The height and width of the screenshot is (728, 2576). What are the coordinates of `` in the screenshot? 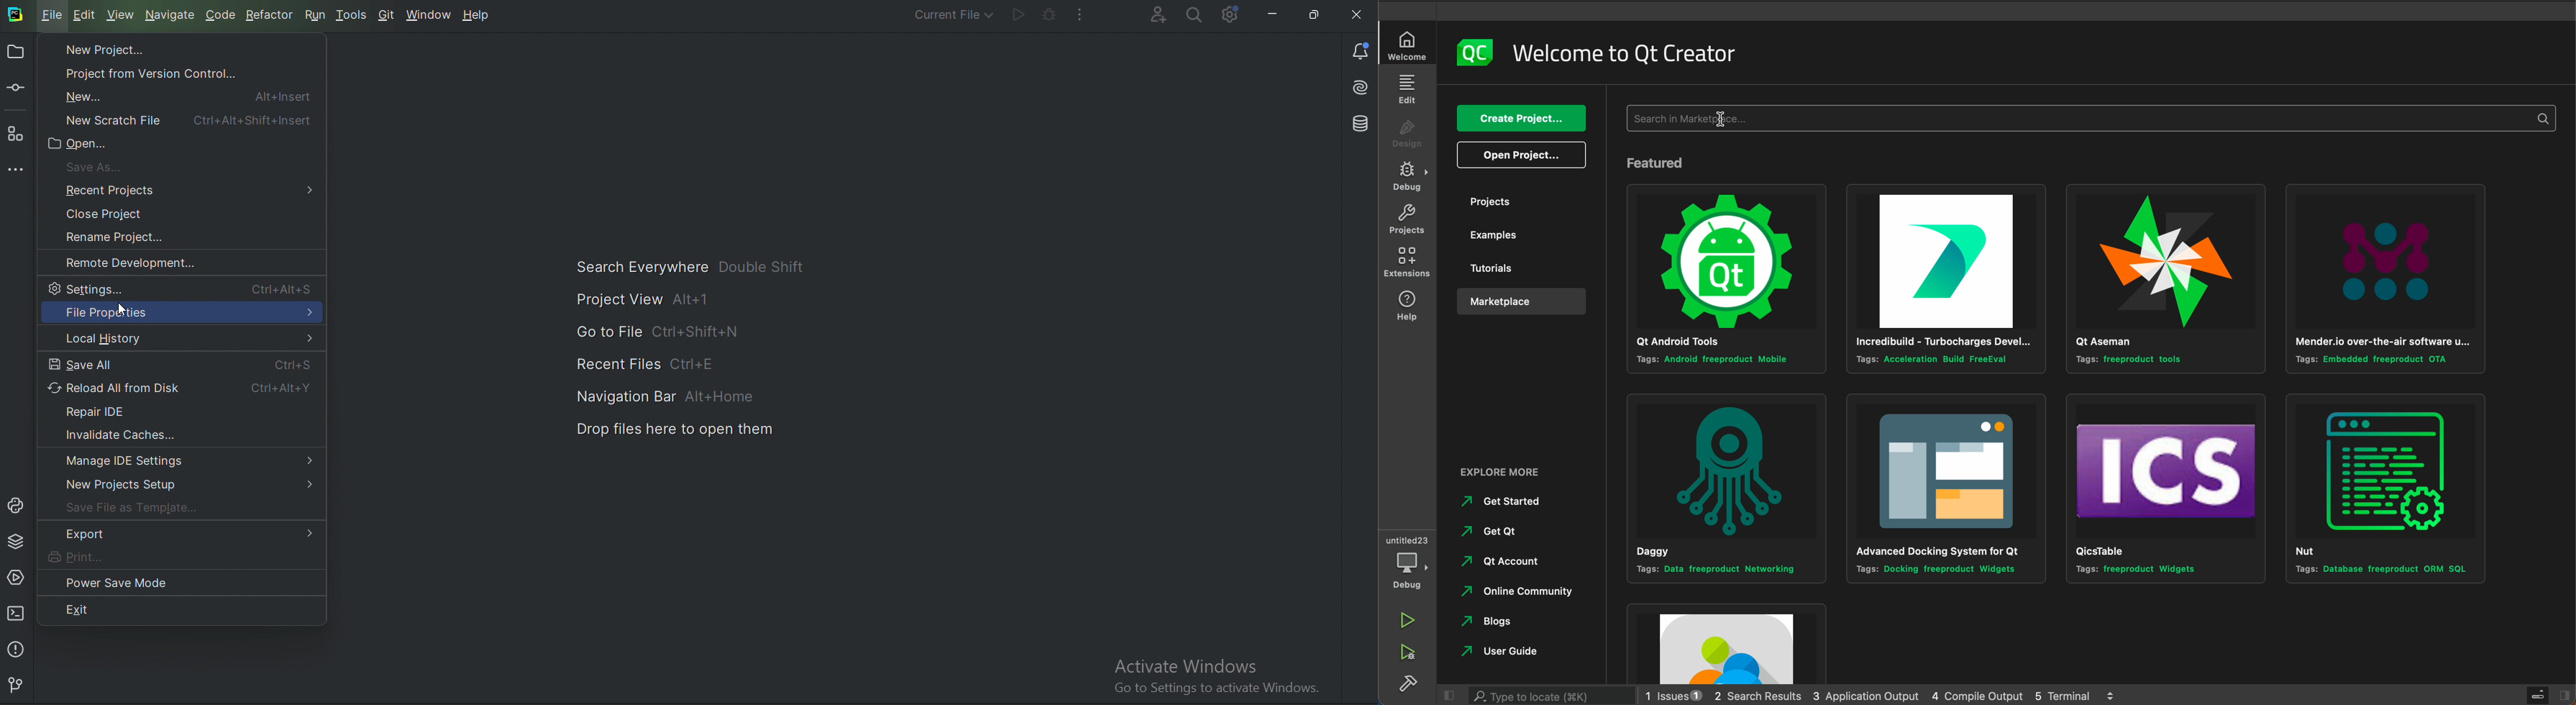 It's located at (1505, 472).